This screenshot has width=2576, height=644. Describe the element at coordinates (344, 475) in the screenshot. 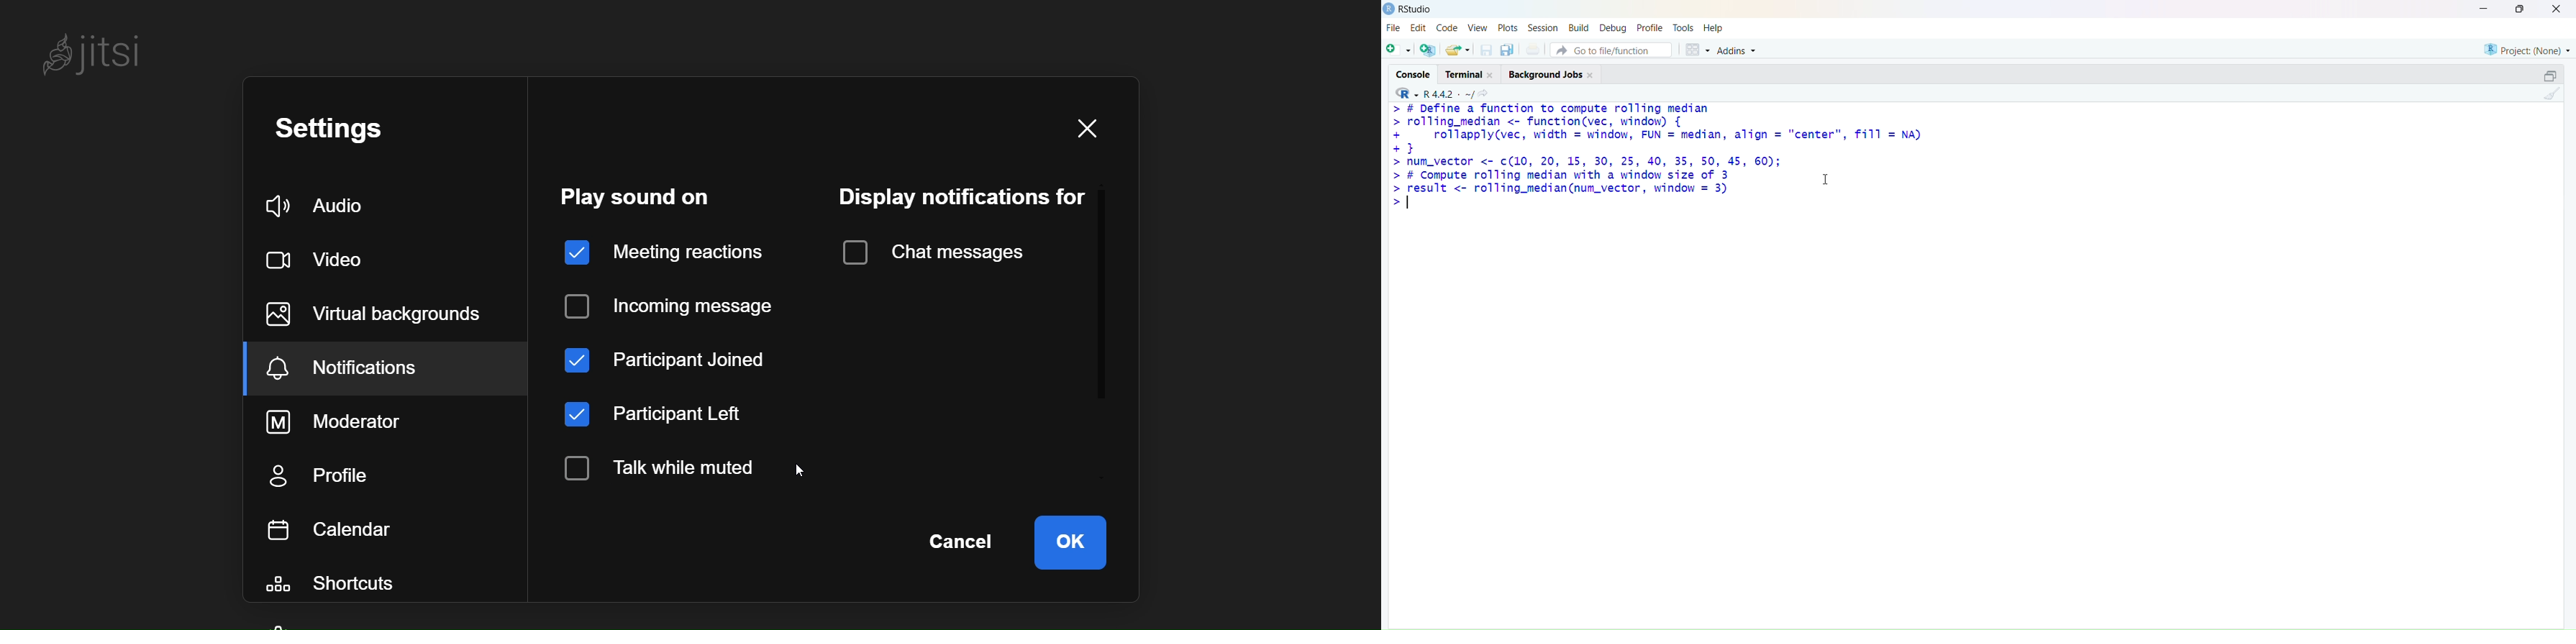

I see `profile` at that location.